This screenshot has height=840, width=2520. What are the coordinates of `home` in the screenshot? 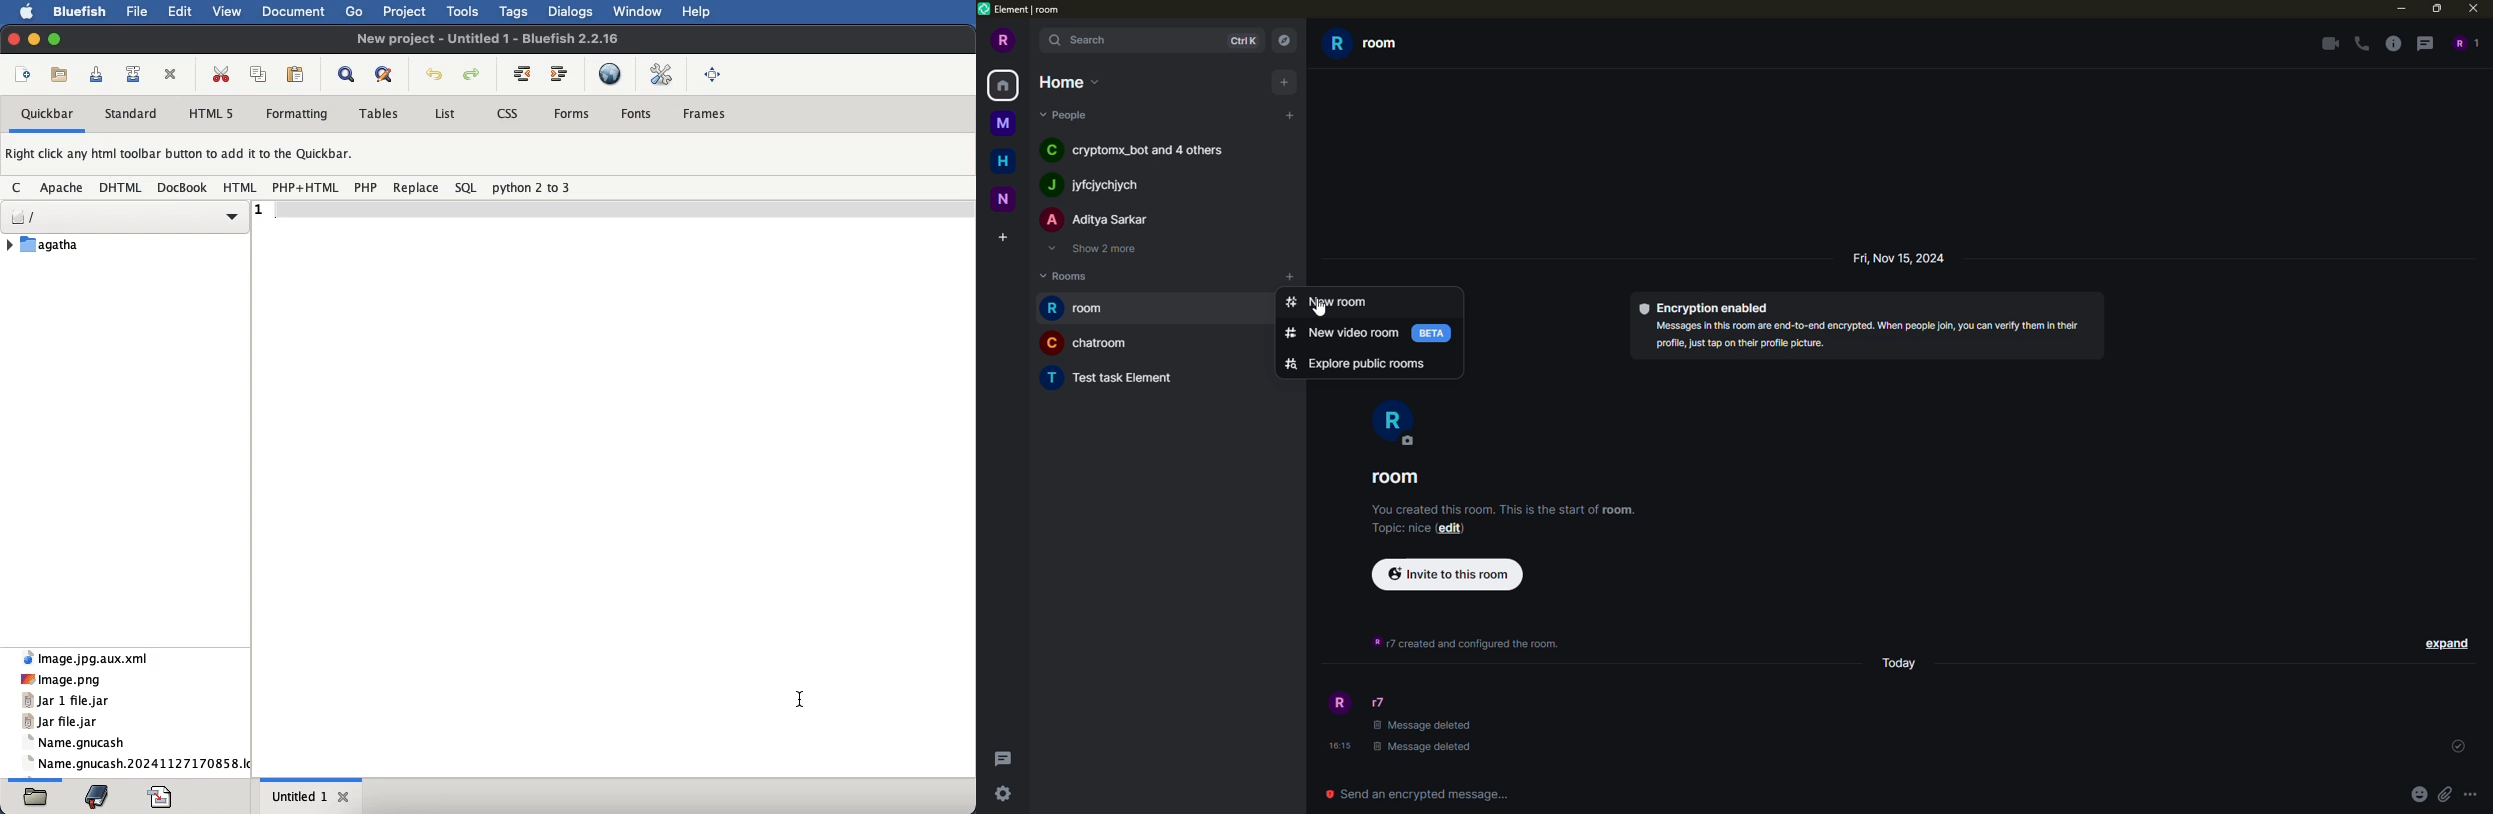 It's located at (1003, 87).